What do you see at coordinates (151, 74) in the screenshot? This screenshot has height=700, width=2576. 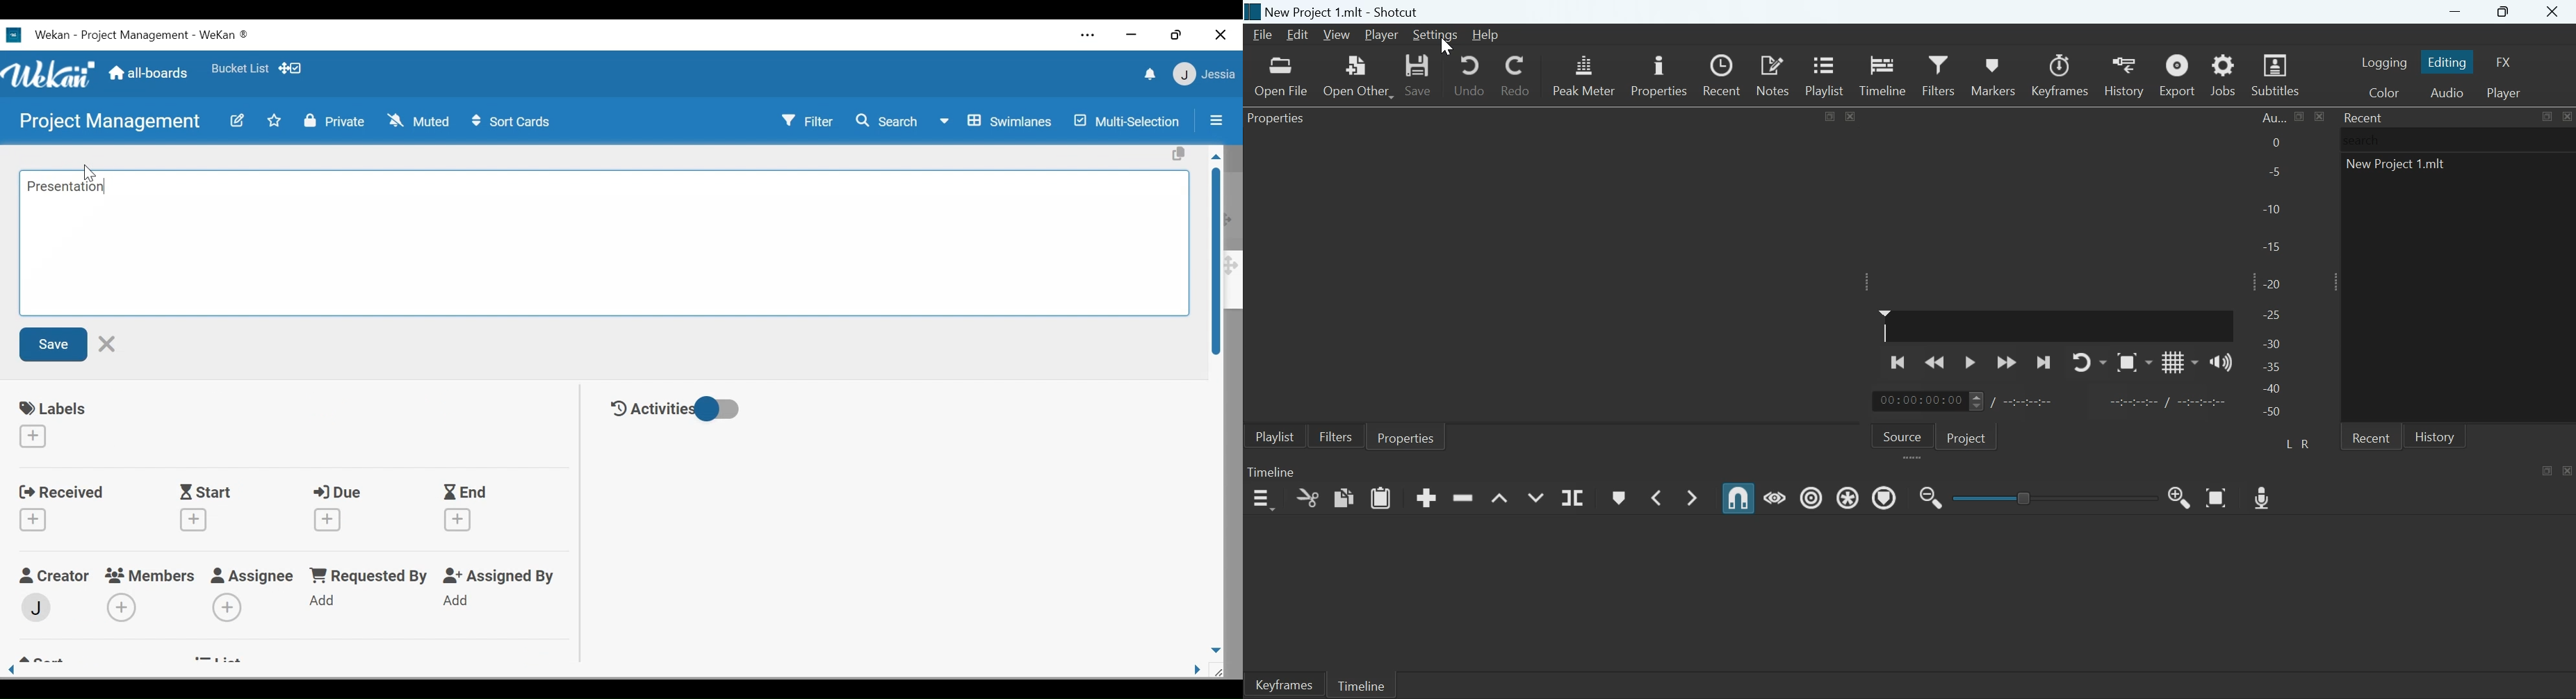 I see `All boards` at bounding box center [151, 74].